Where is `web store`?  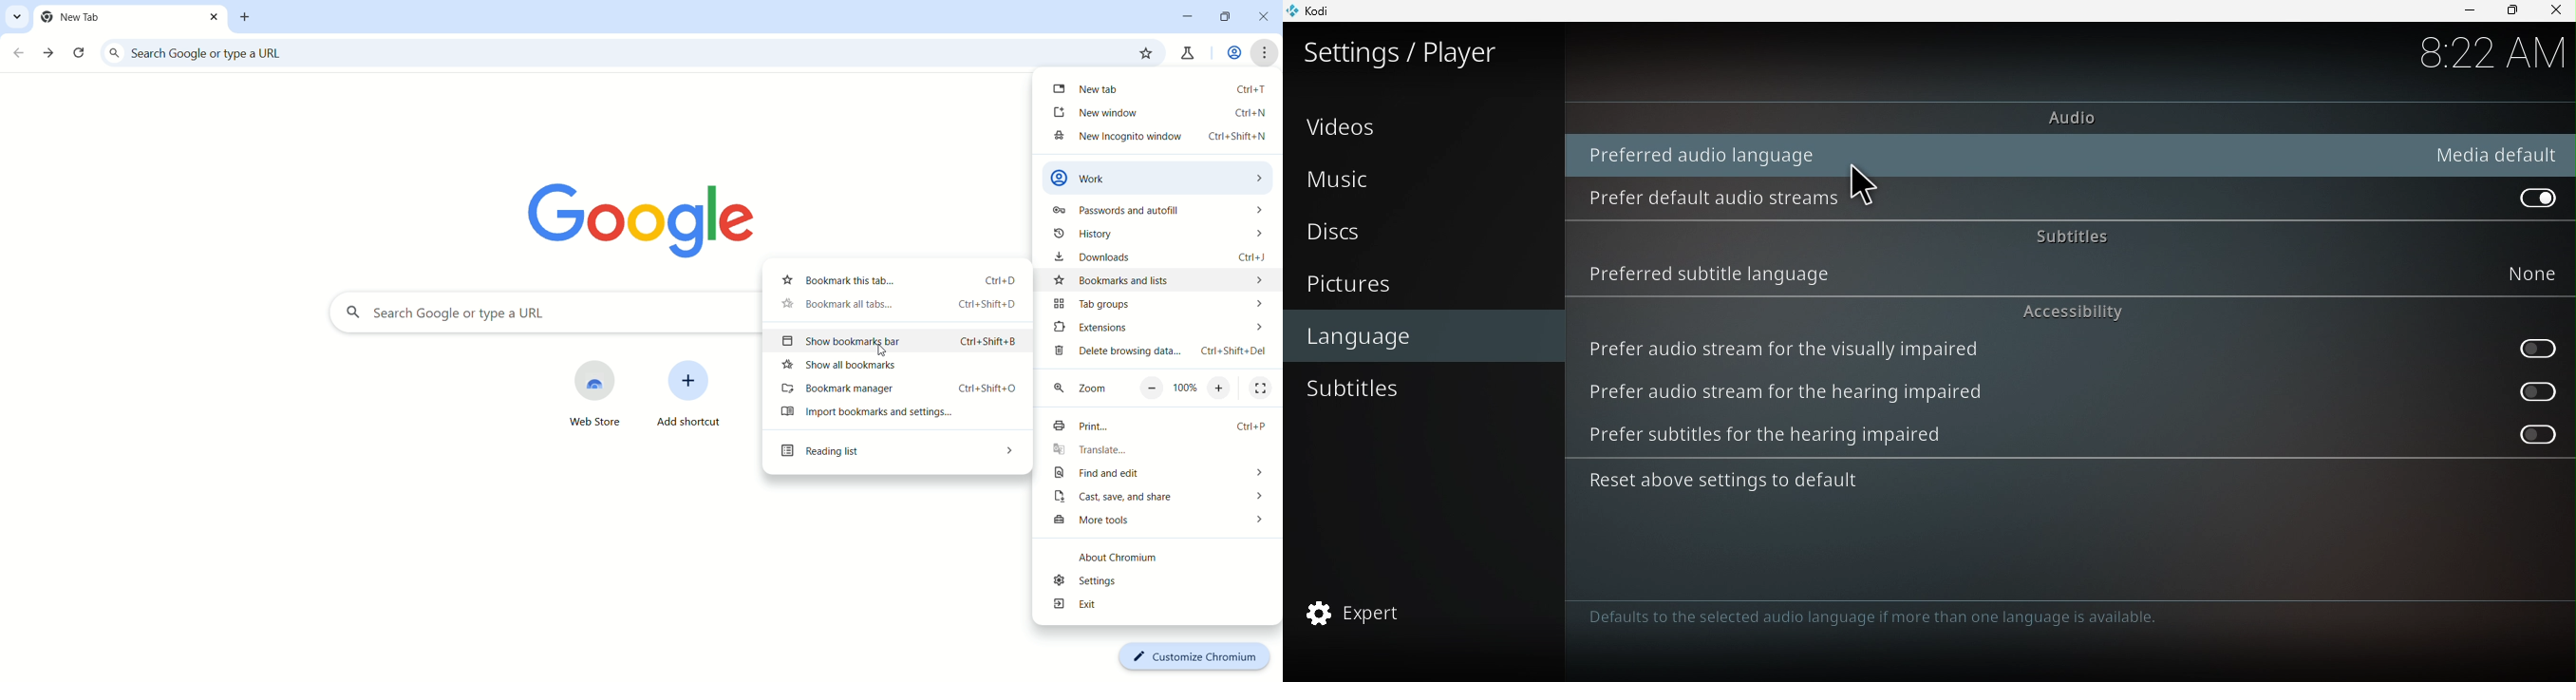
web store is located at coordinates (579, 395).